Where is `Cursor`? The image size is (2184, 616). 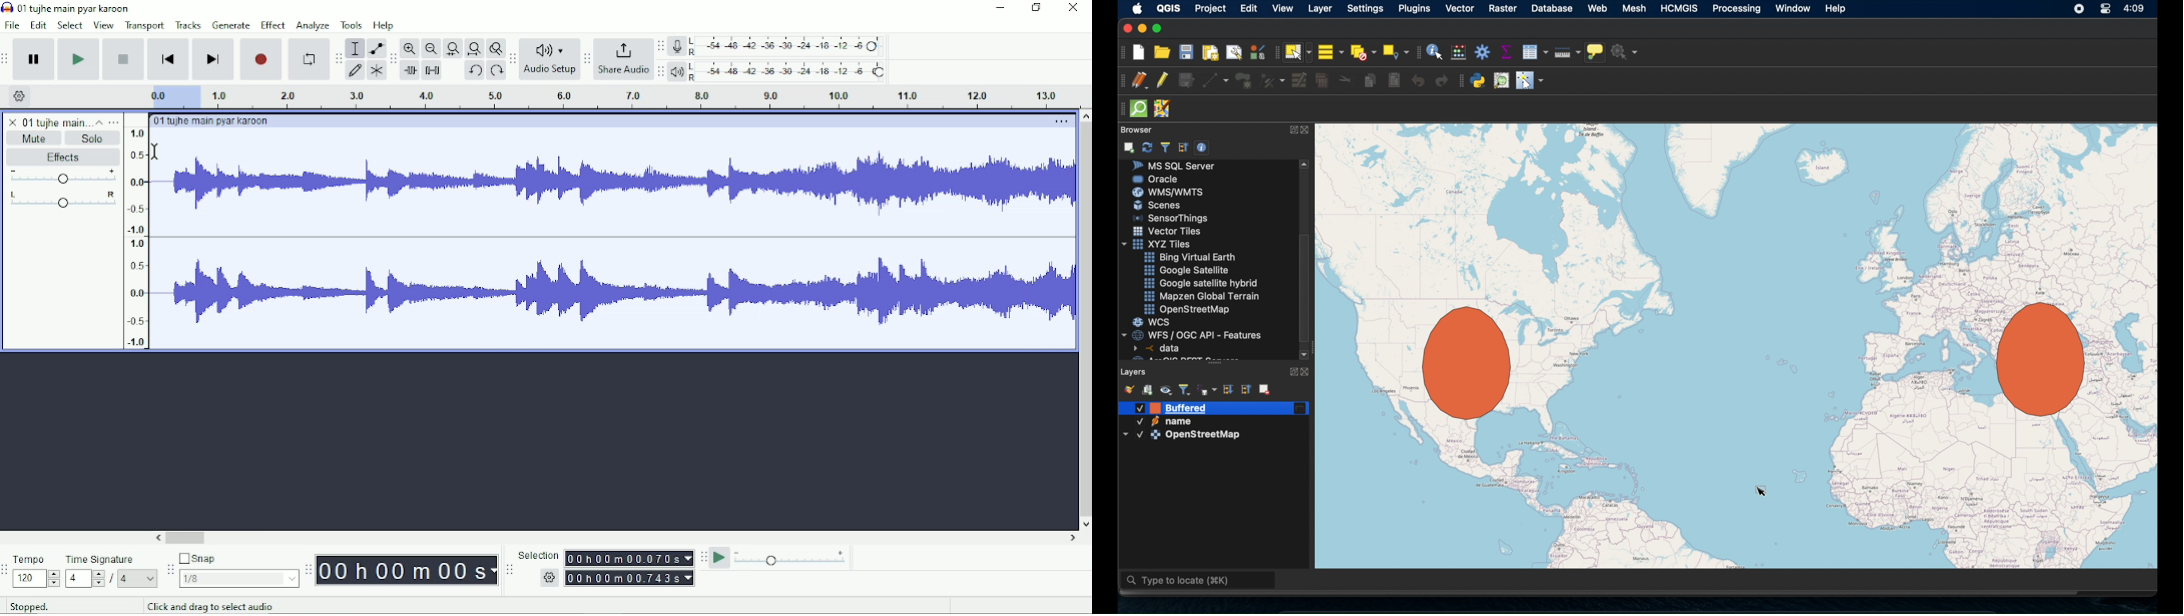 Cursor is located at coordinates (156, 150).